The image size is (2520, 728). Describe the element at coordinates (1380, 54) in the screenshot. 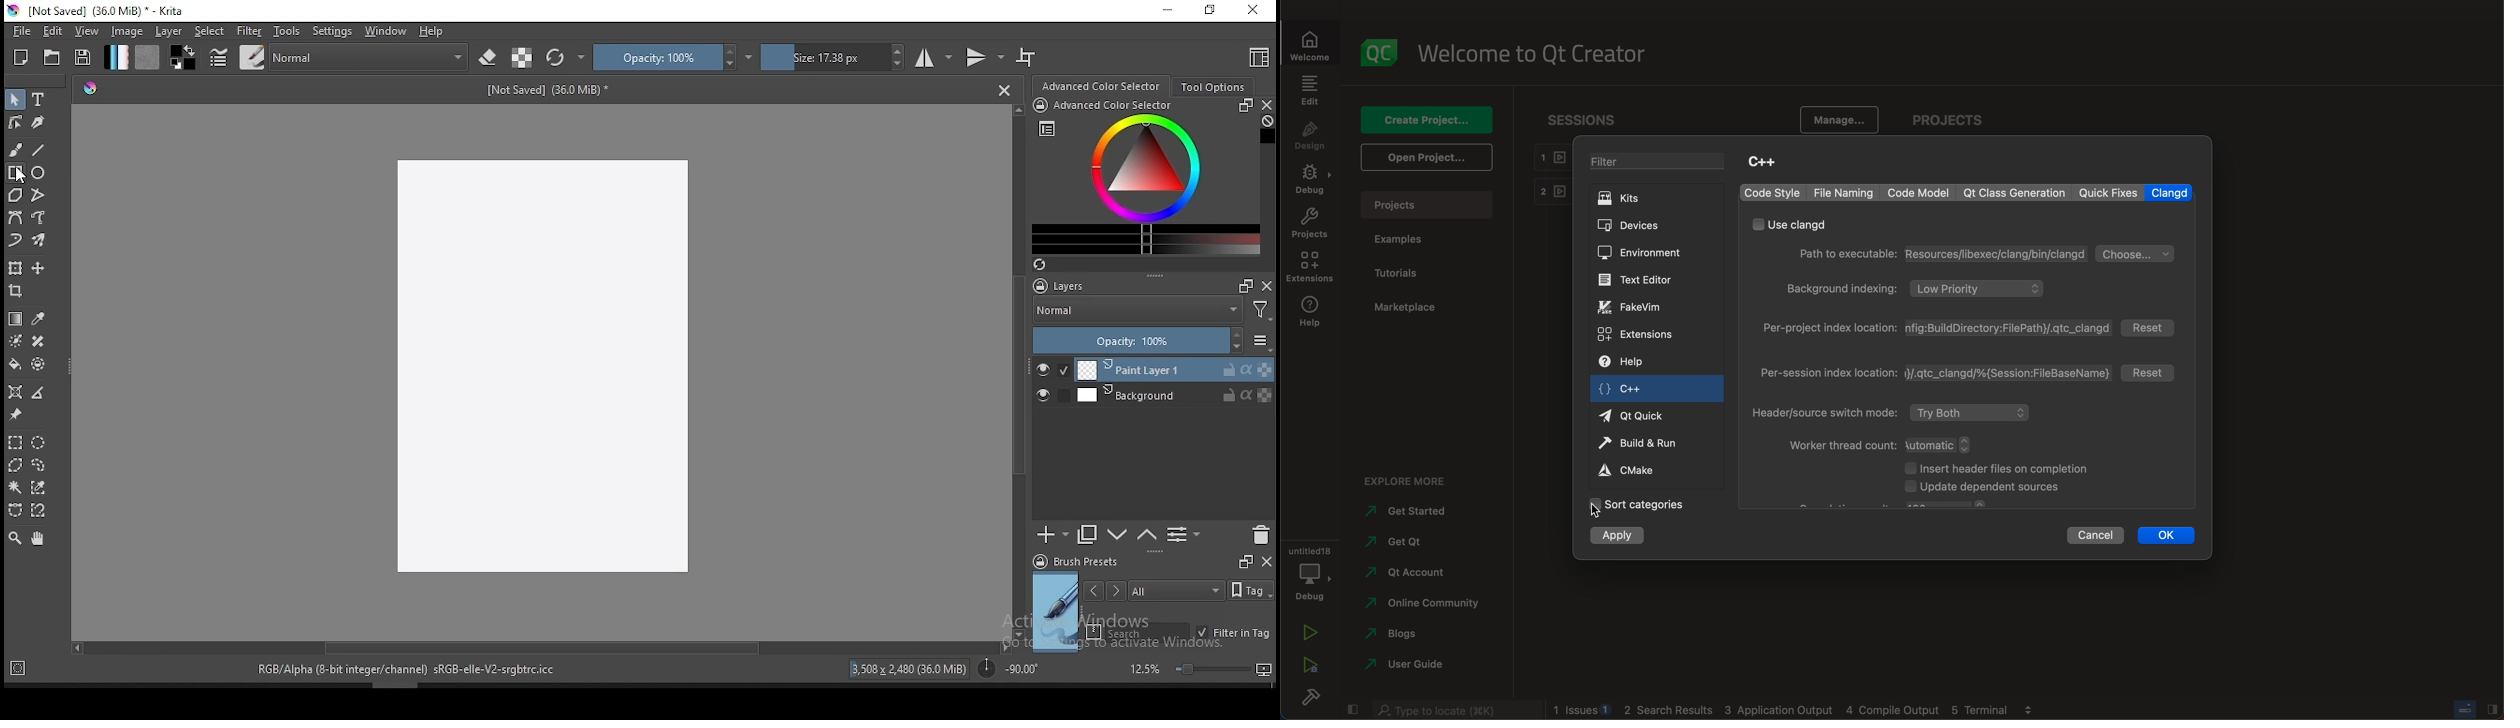

I see `logo` at that location.